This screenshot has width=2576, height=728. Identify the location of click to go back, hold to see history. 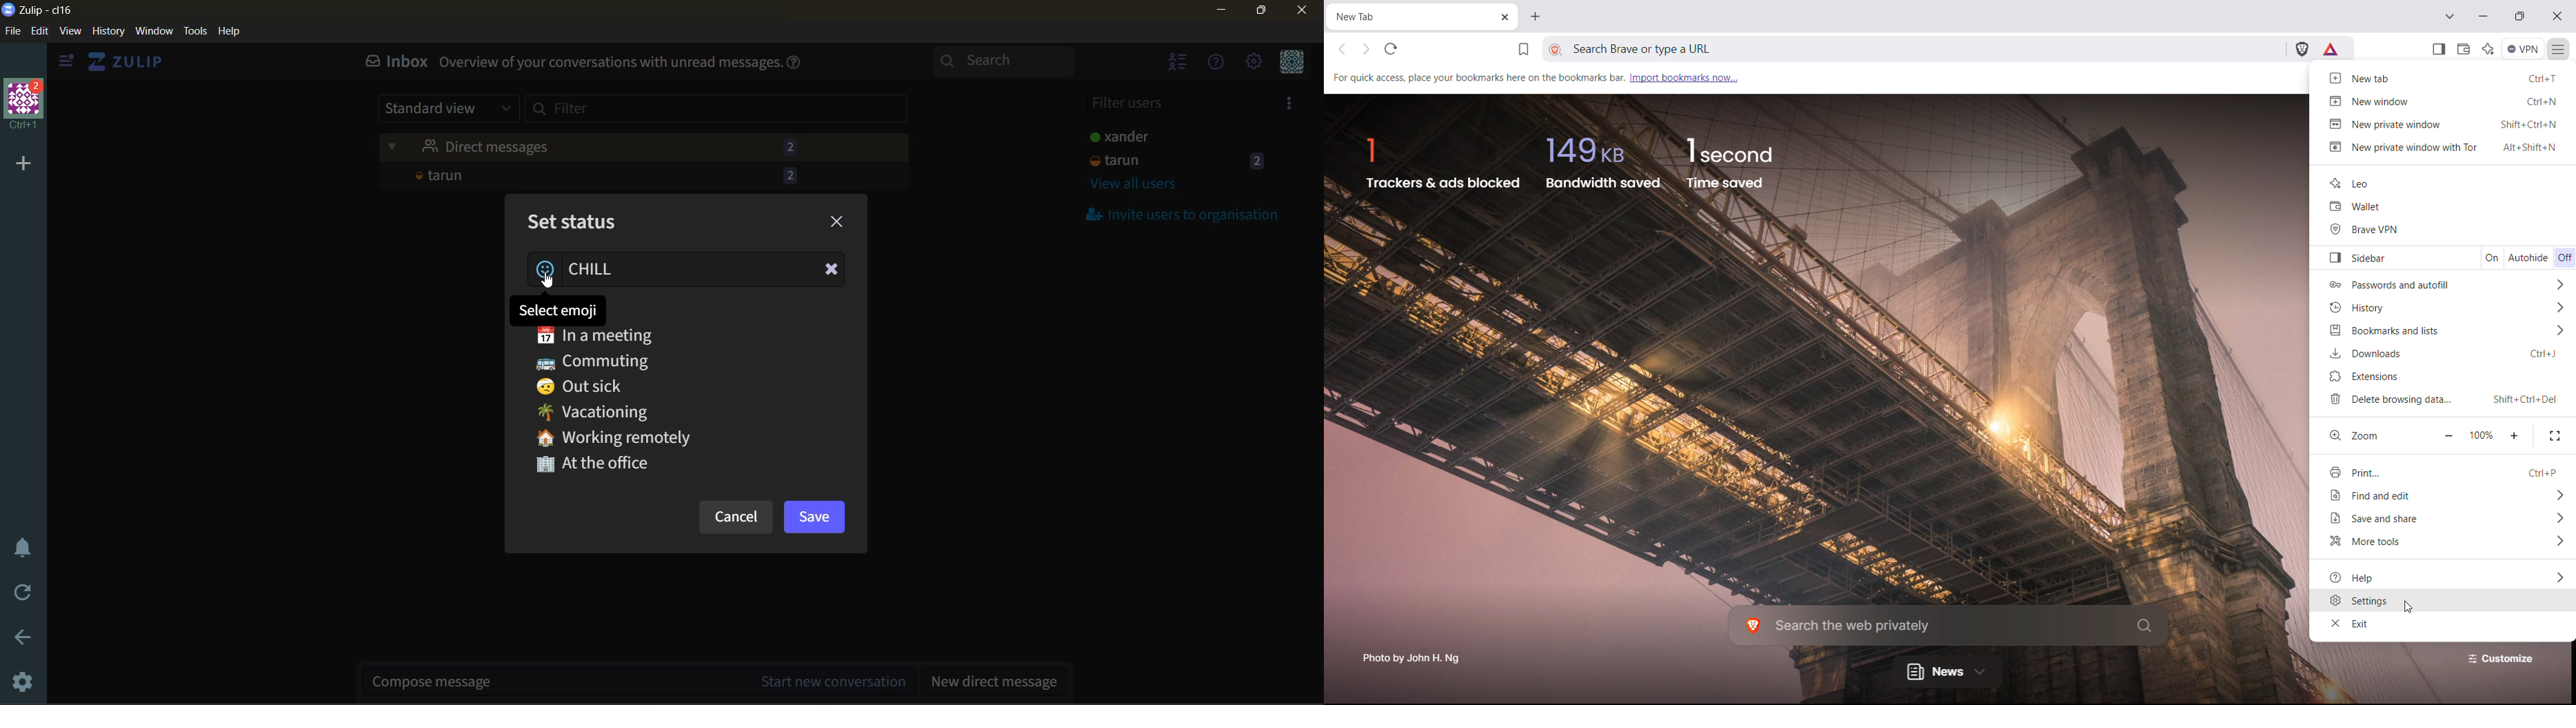
(1342, 48).